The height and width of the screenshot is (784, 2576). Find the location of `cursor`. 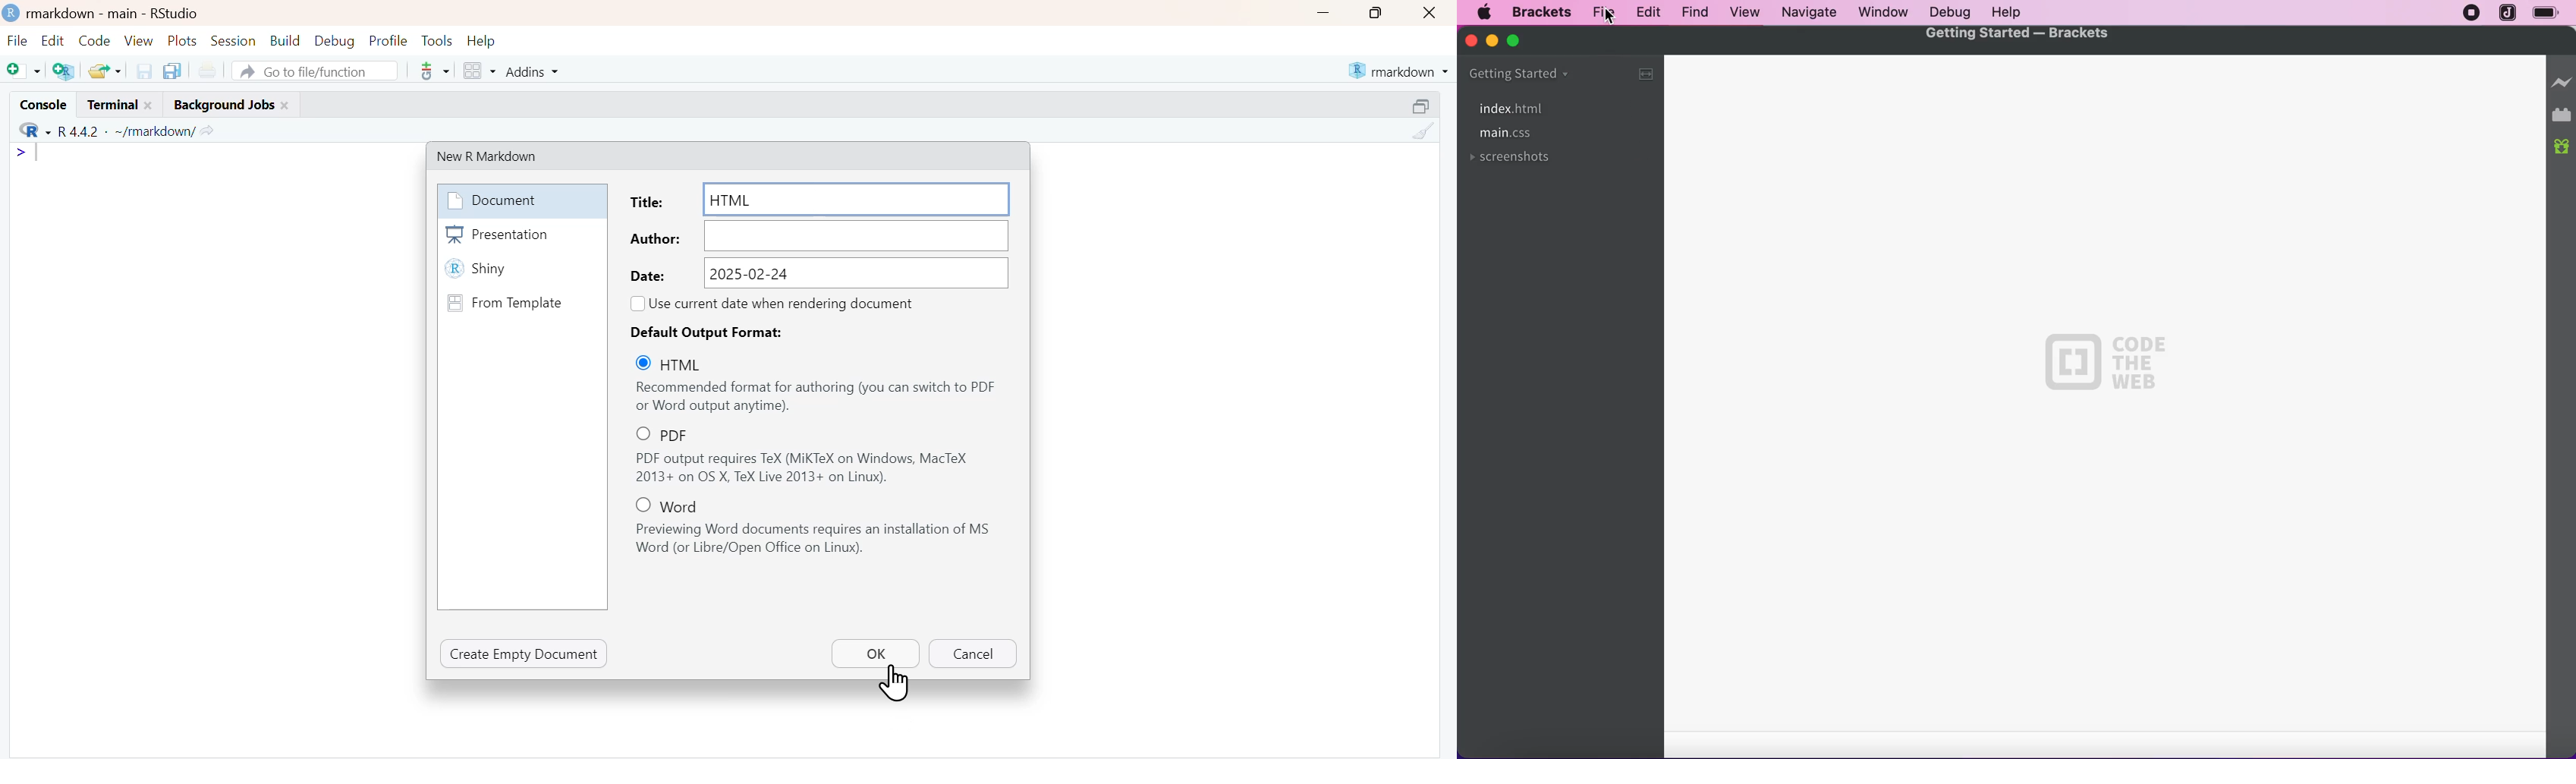

cursor is located at coordinates (896, 684).